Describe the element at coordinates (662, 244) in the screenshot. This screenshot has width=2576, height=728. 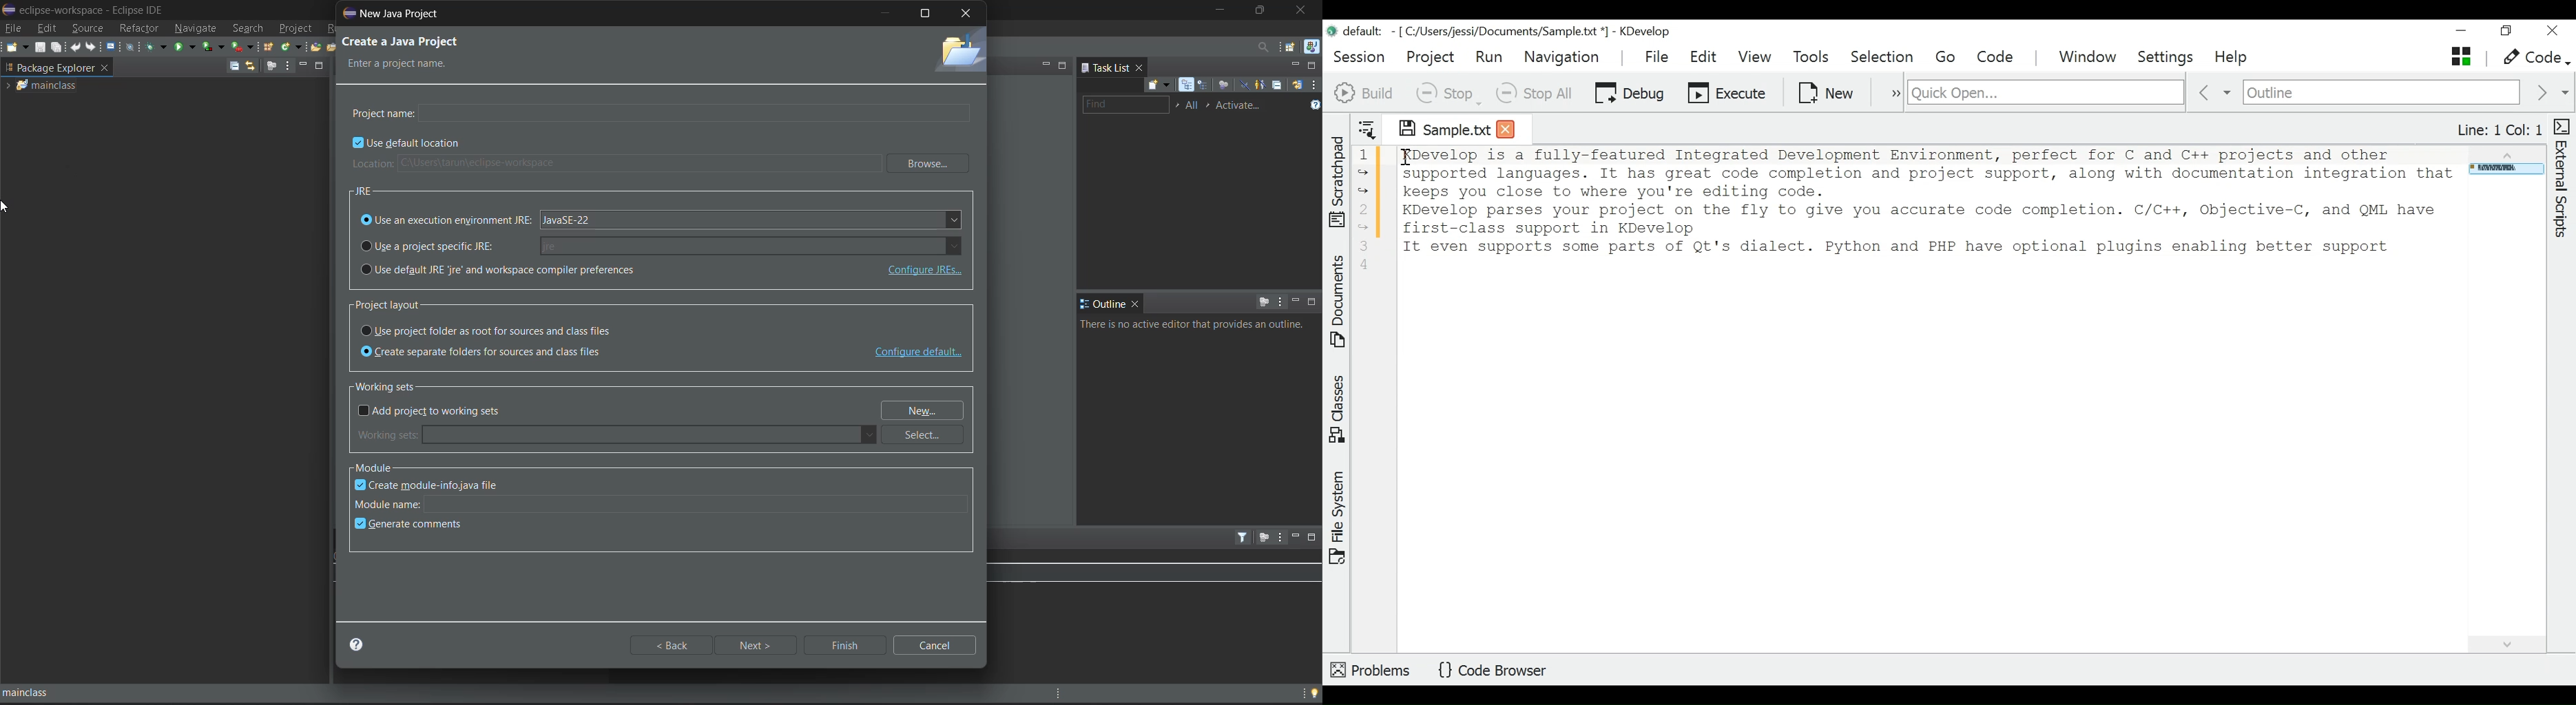
I see `use a project specific jre` at that location.